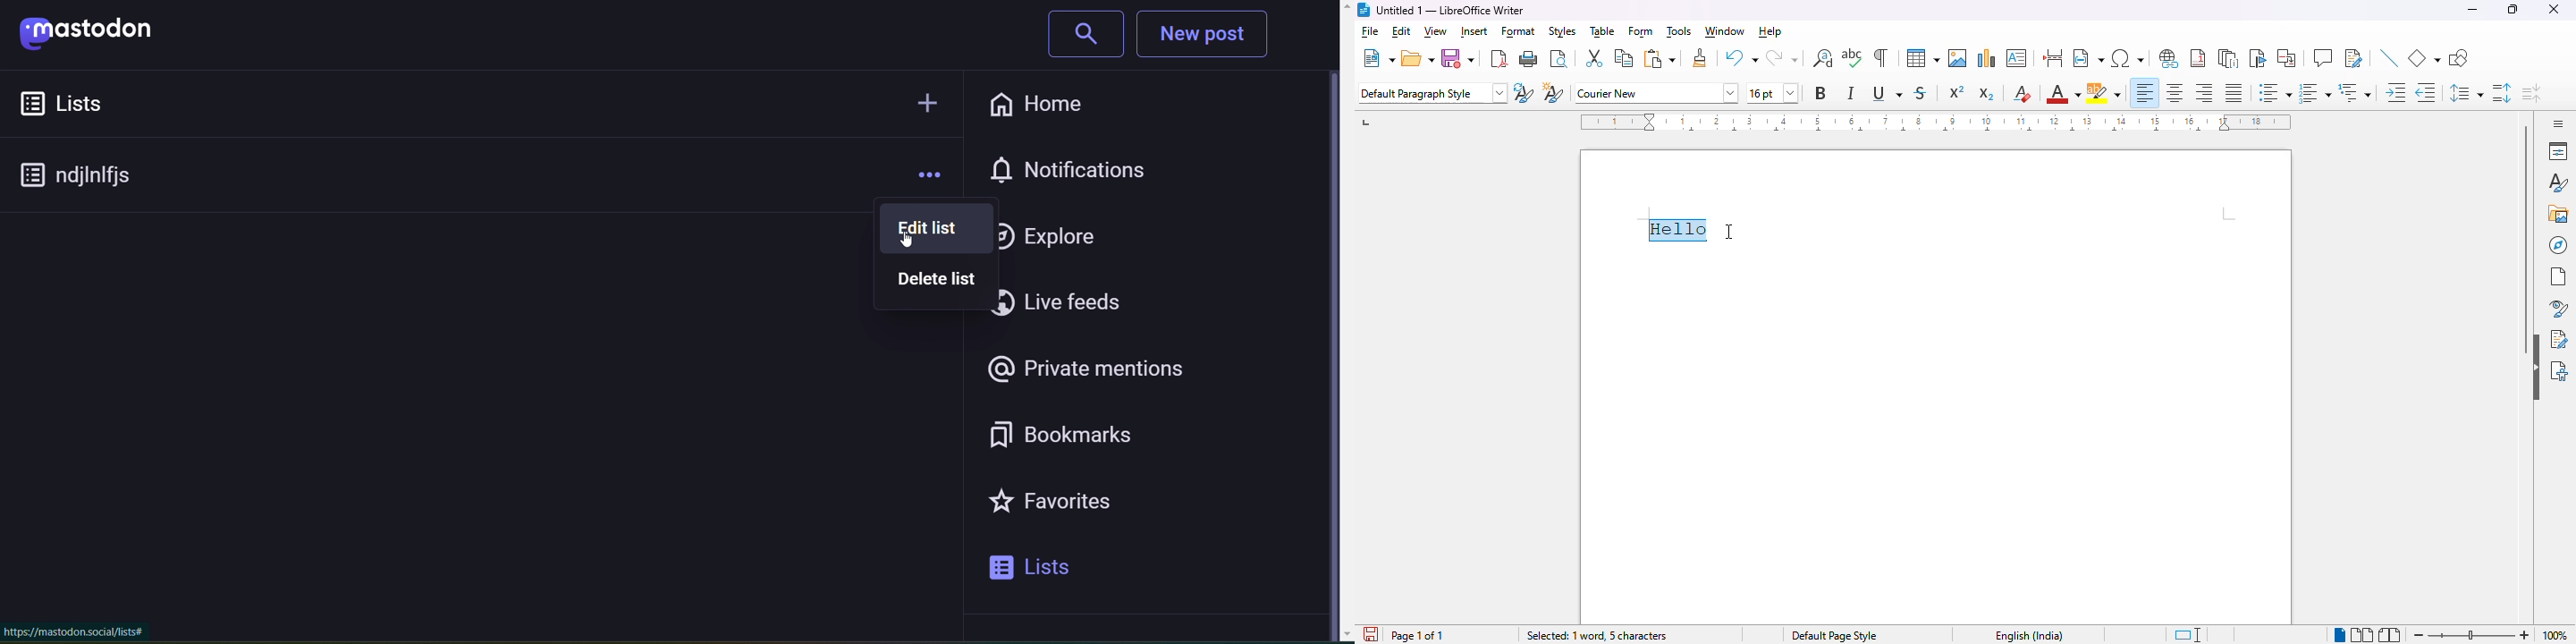 The width and height of the screenshot is (2576, 644). What do you see at coordinates (1458, 58) in the screenshot?
I see `save` at bounding box center [1458, 58].